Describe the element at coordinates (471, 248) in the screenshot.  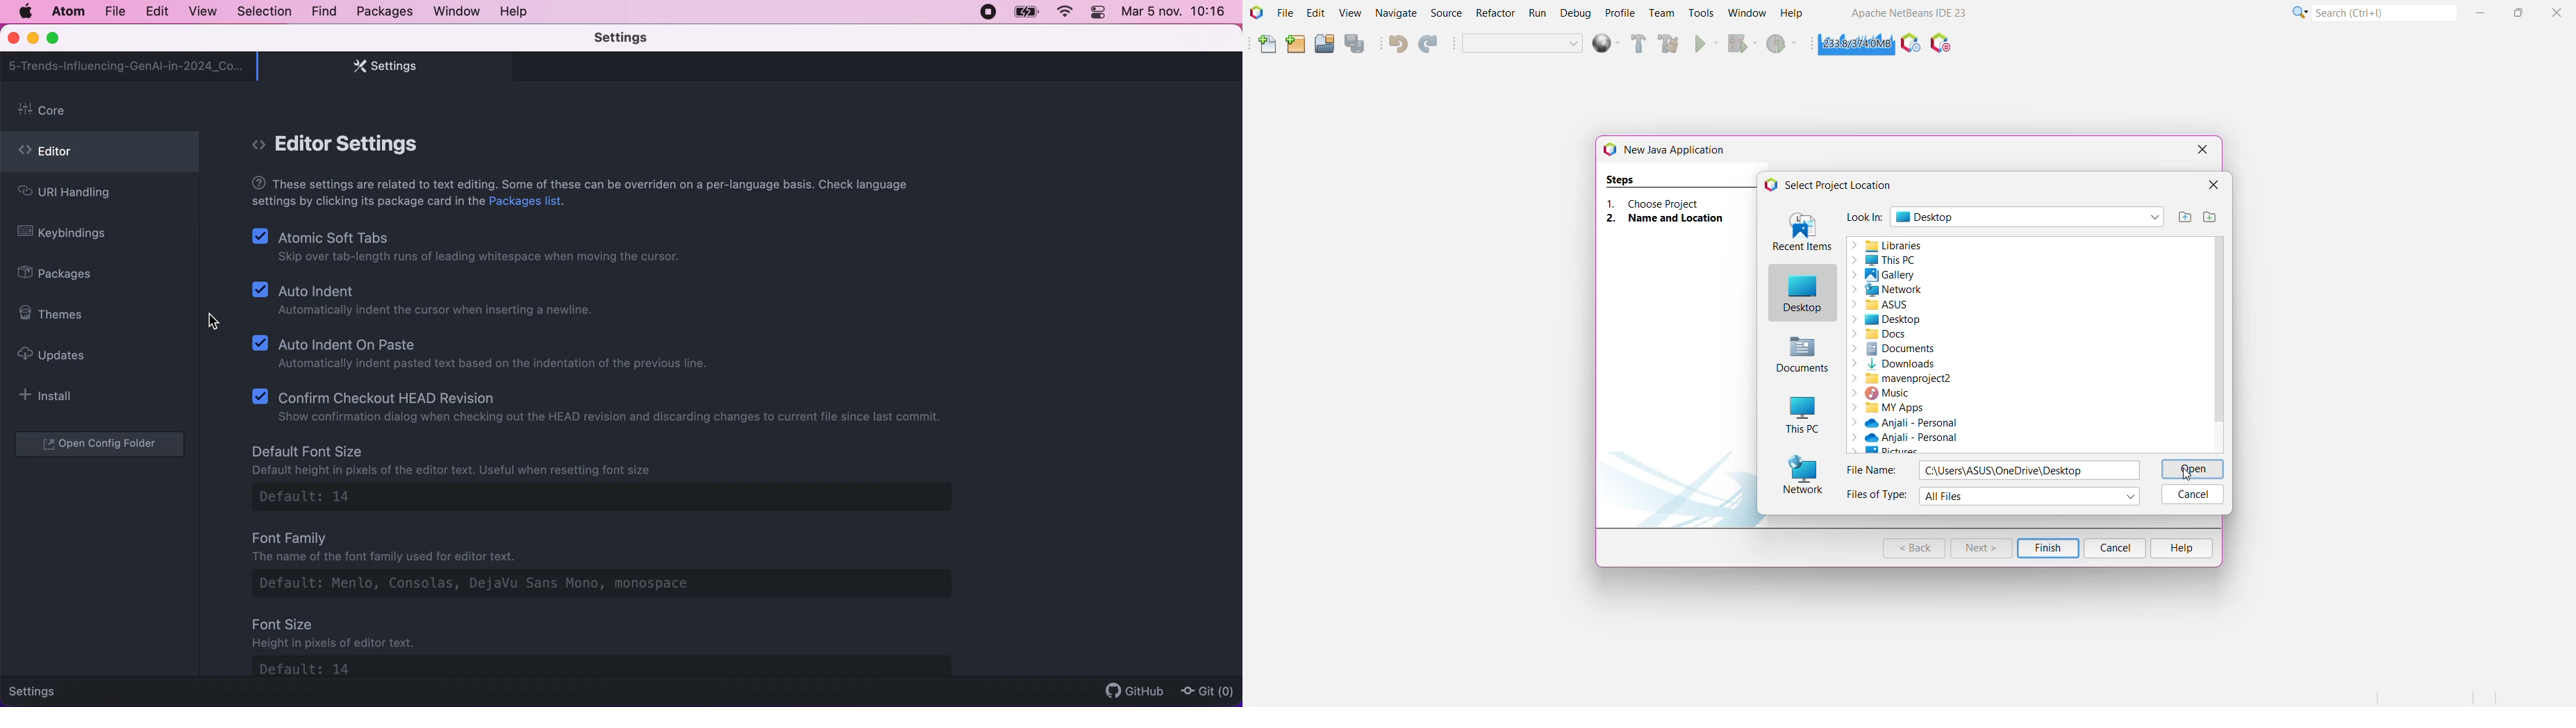
I see `atomic soft tabs` at that location.